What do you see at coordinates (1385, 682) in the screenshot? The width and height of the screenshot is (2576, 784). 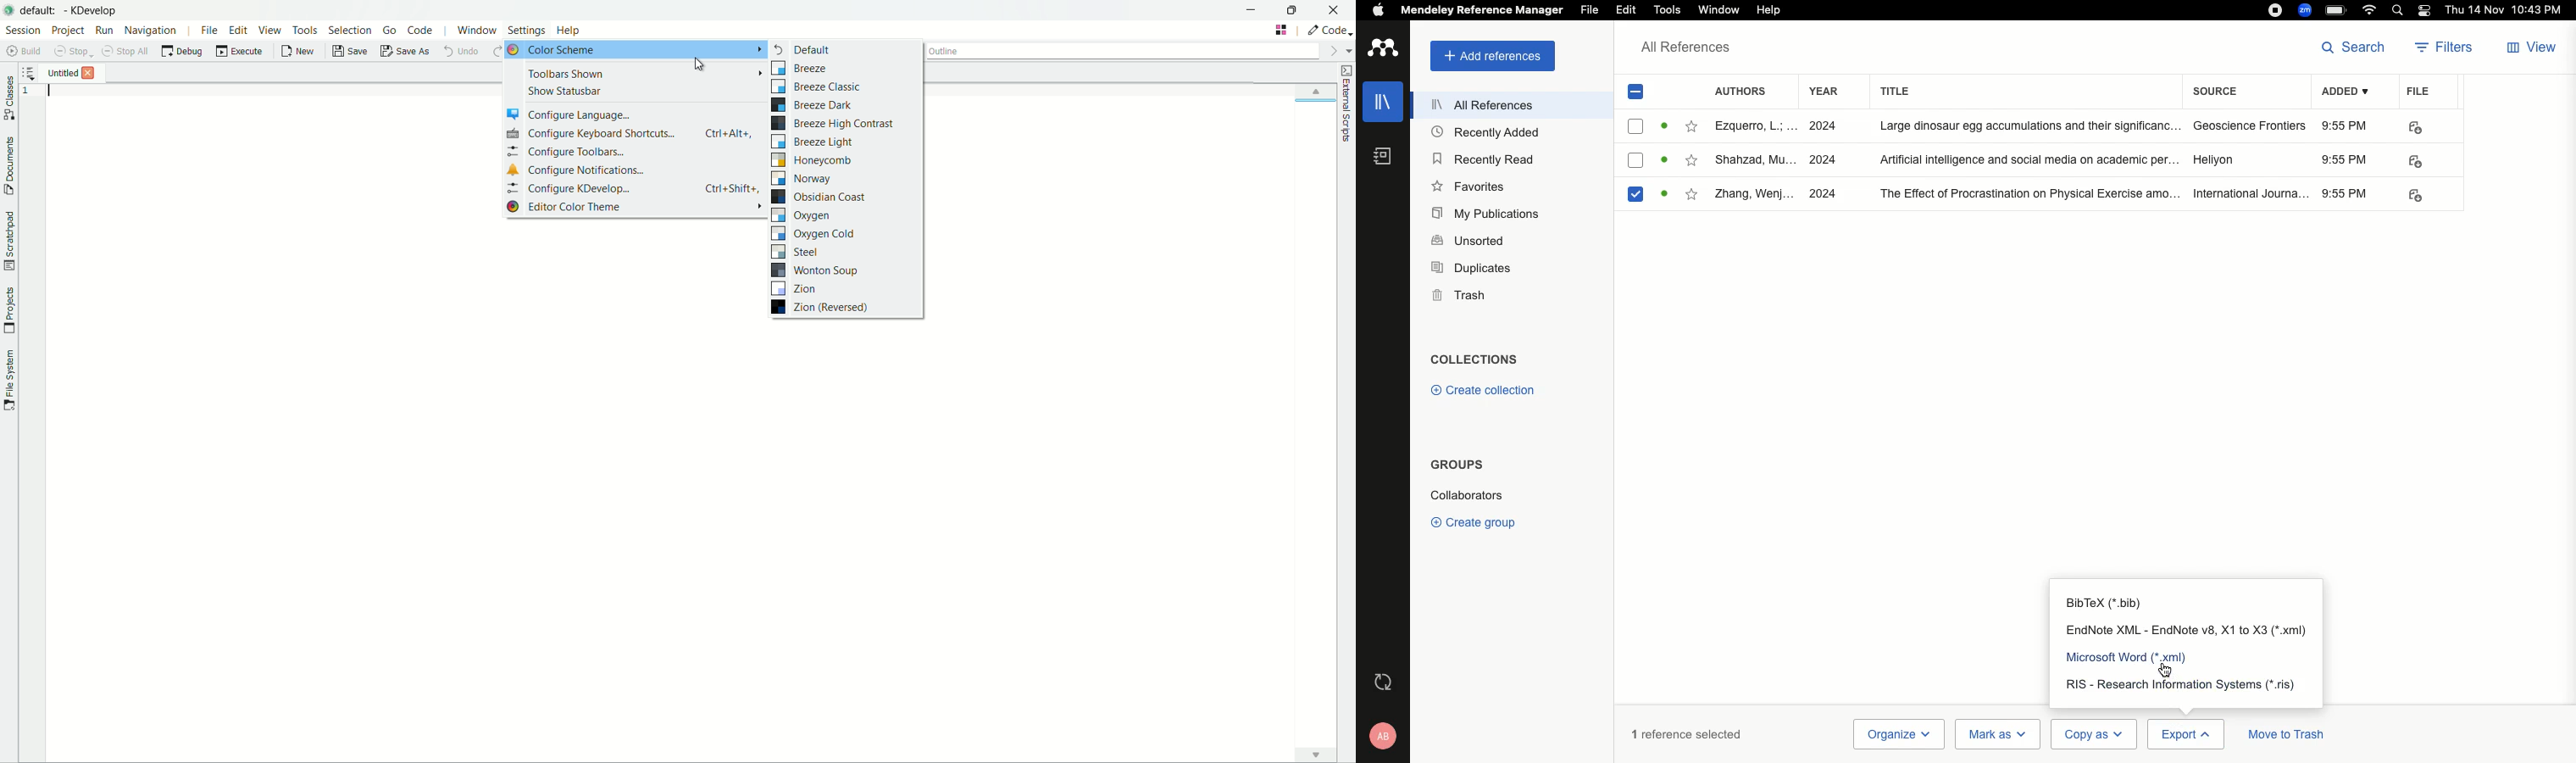 I see `Last sync` at bounding box center [1385, 682].